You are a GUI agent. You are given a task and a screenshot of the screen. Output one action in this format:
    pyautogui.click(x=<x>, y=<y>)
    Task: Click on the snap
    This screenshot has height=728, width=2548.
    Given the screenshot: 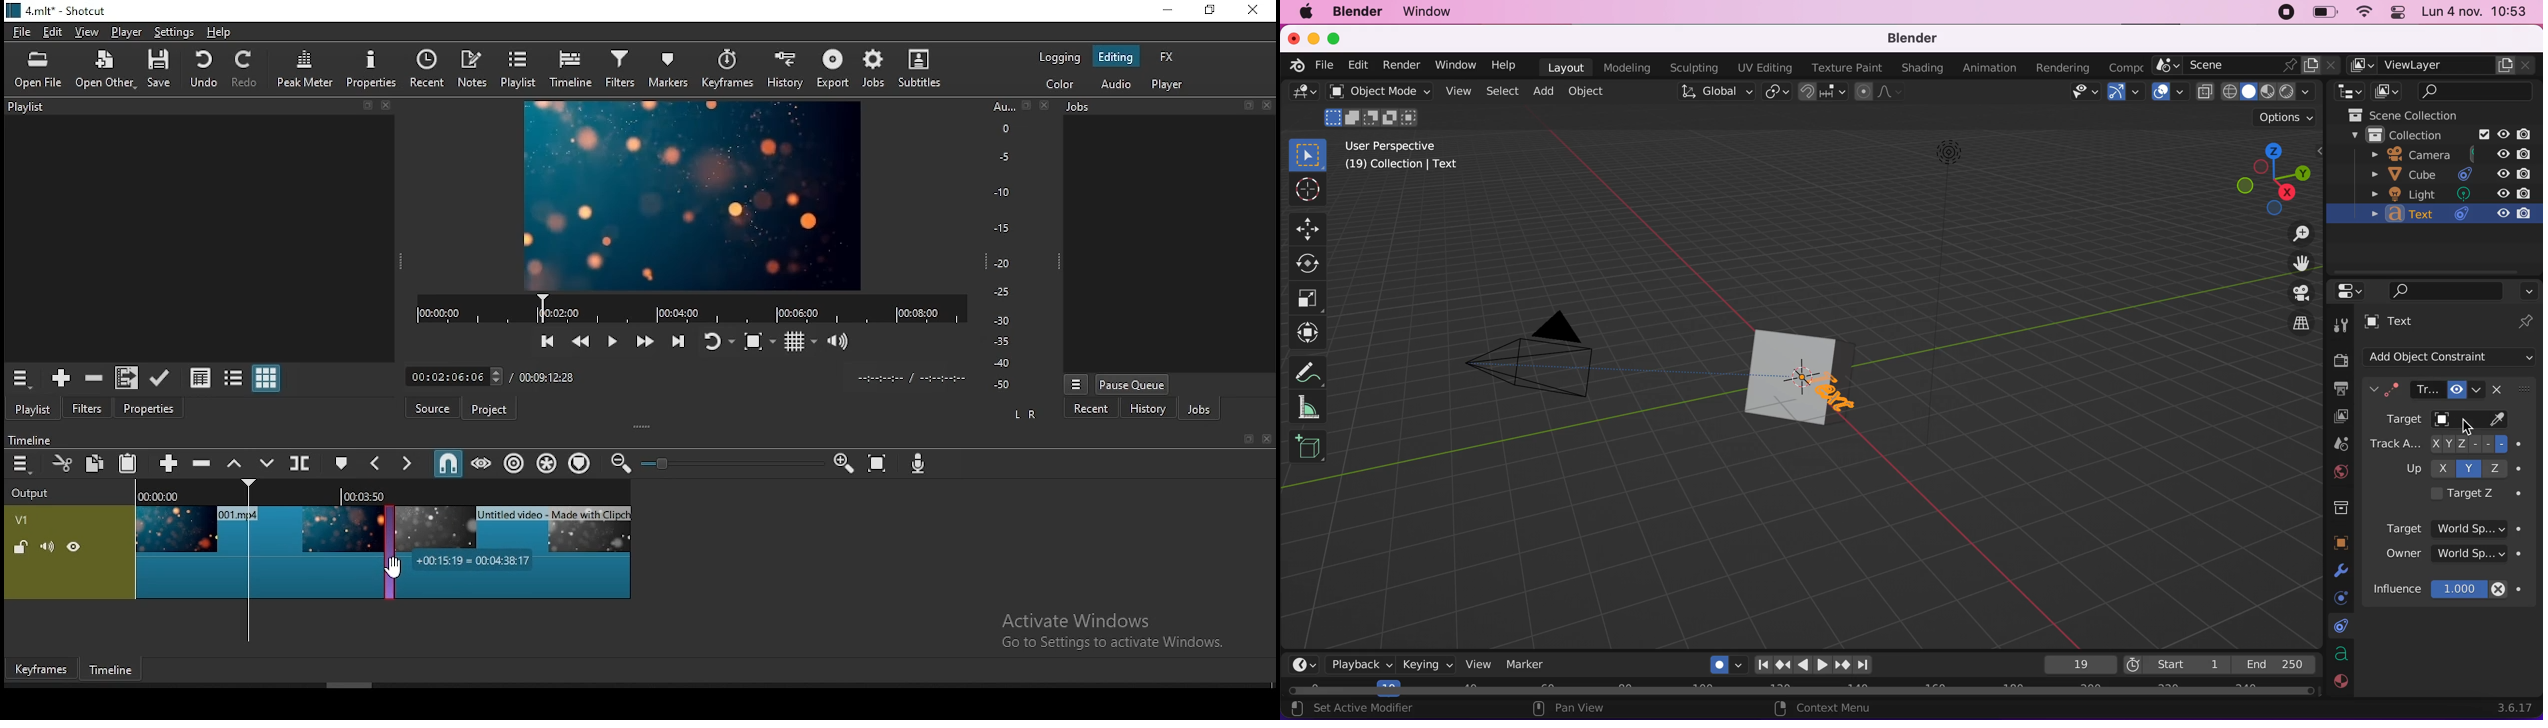 What is the action you would take?
    pyautogui.click(x=447, y=464)
    